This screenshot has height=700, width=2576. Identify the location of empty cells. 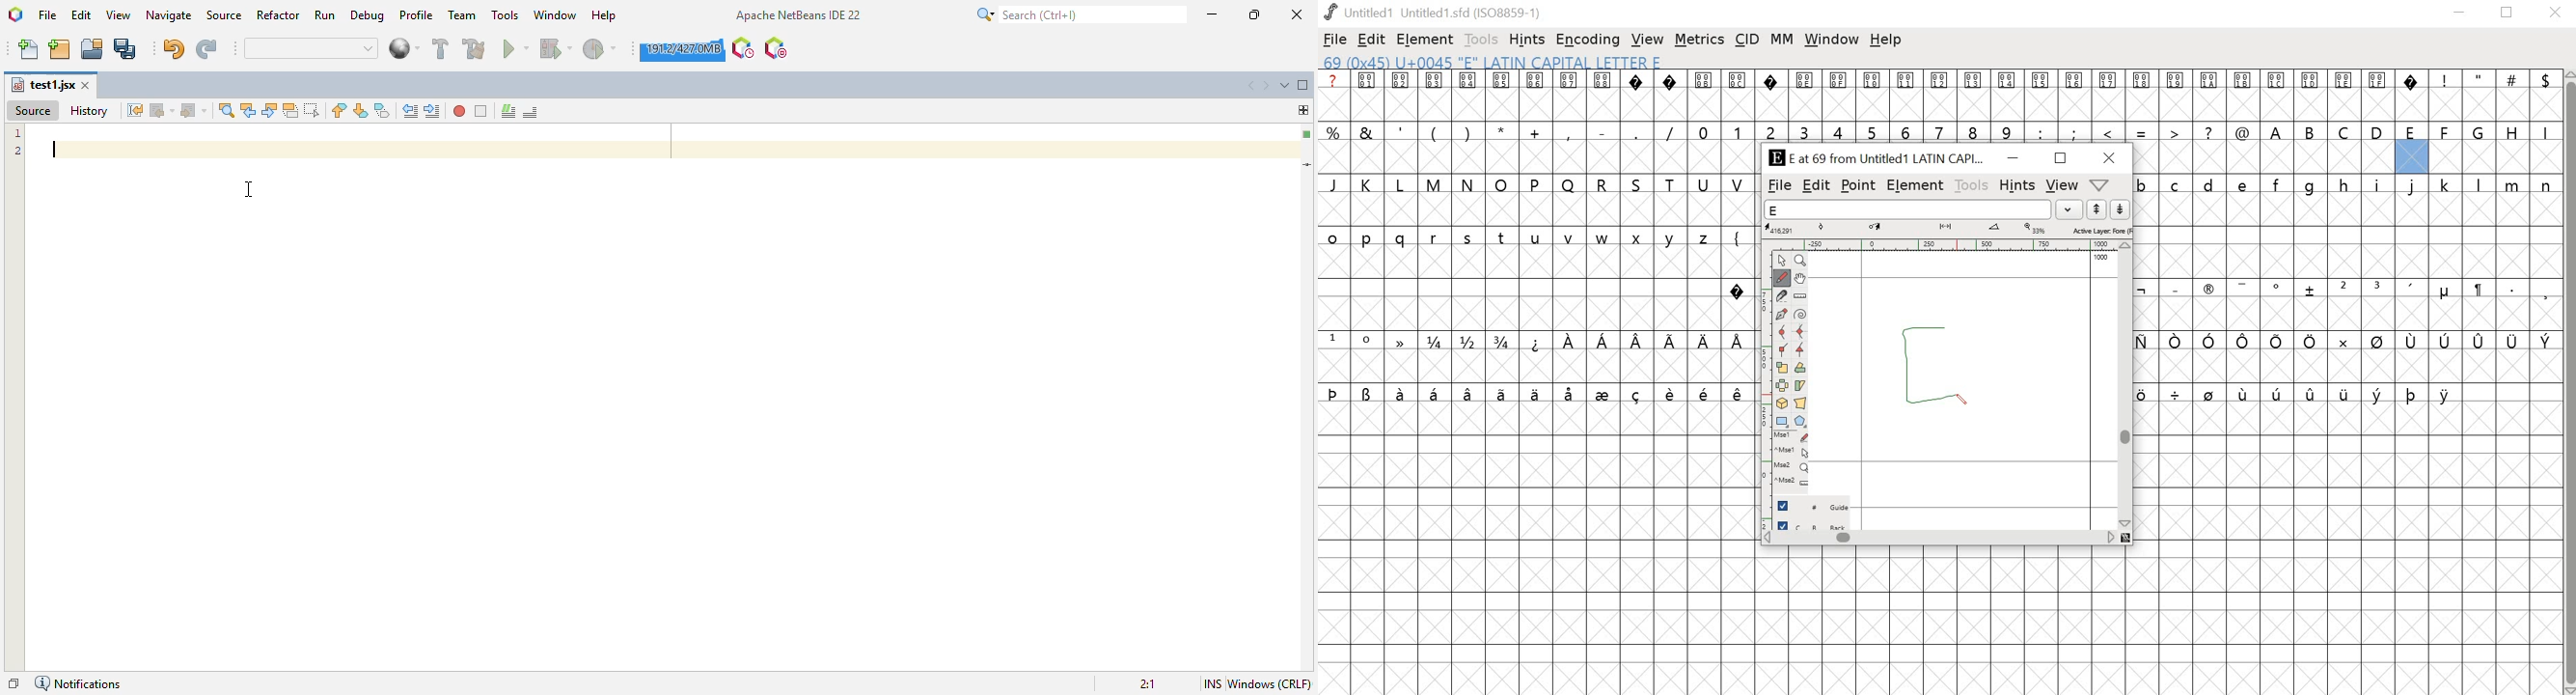
(2345, 549).